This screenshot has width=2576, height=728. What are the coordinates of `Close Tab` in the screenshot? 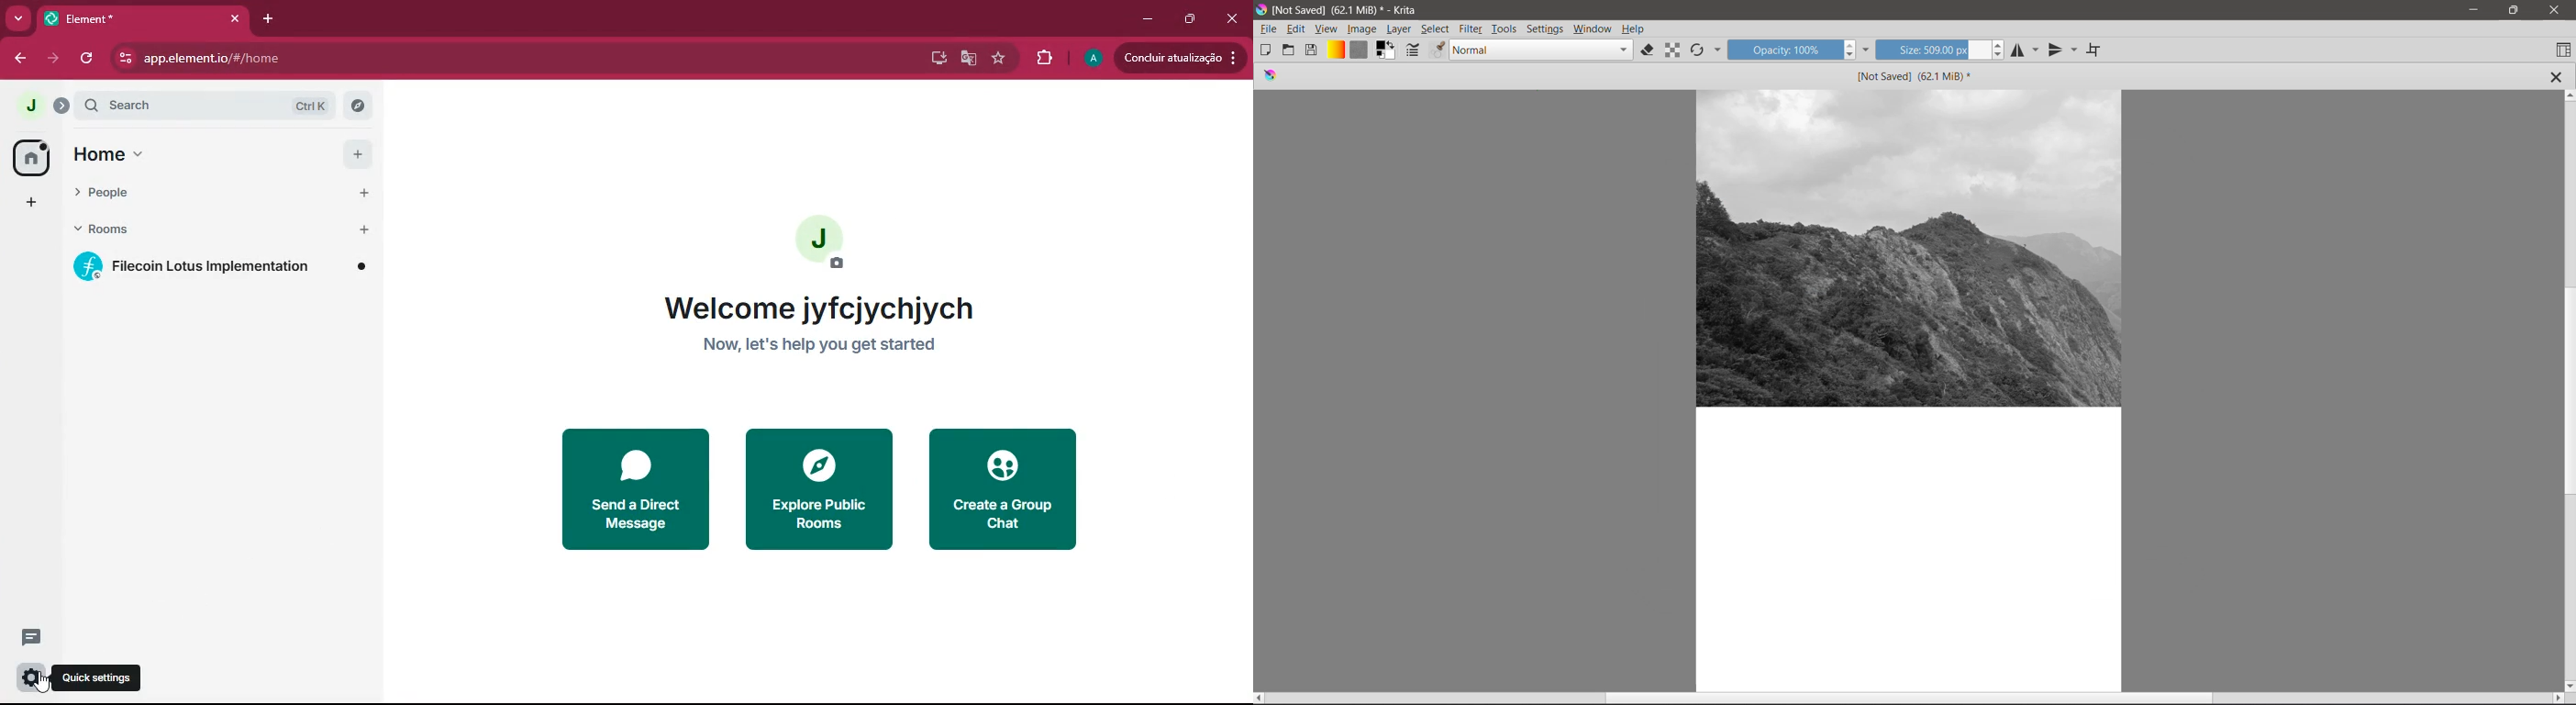 It's located at (2557, 77).